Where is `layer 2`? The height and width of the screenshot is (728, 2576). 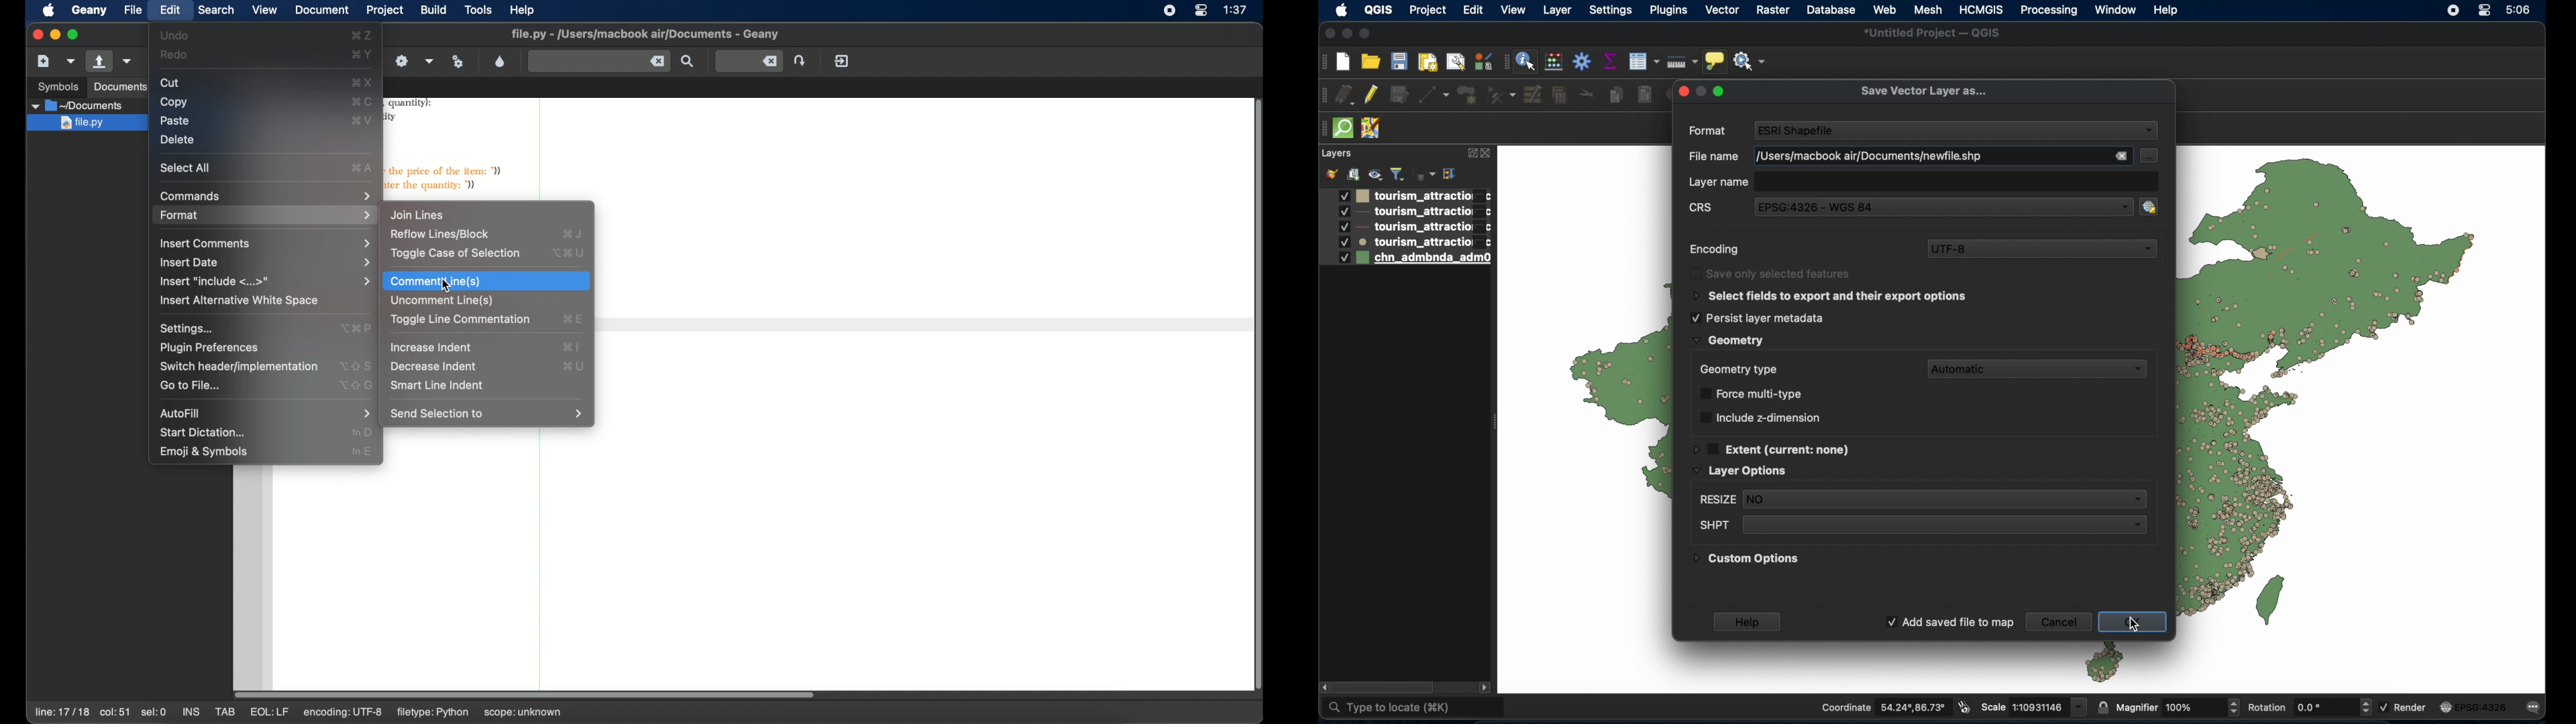
layer 2 is located at coordinates (1405, 213).